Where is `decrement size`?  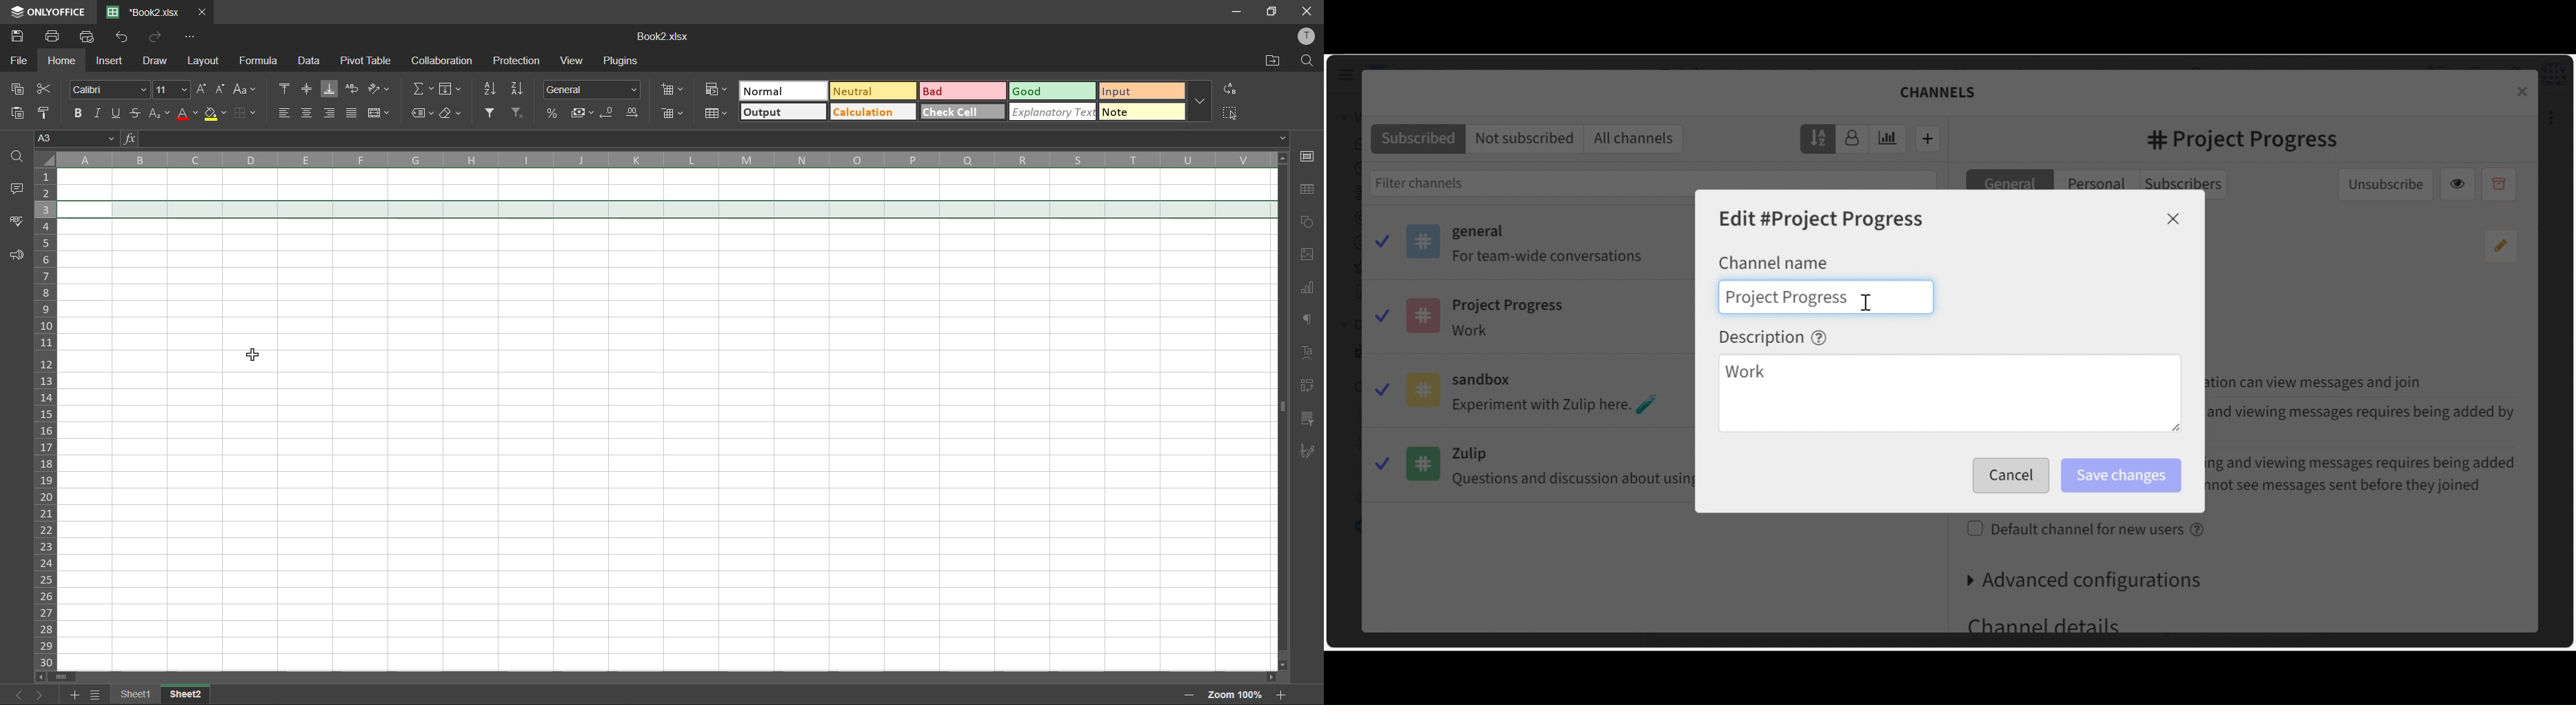
decrement size is located at coordinates (221, 87).